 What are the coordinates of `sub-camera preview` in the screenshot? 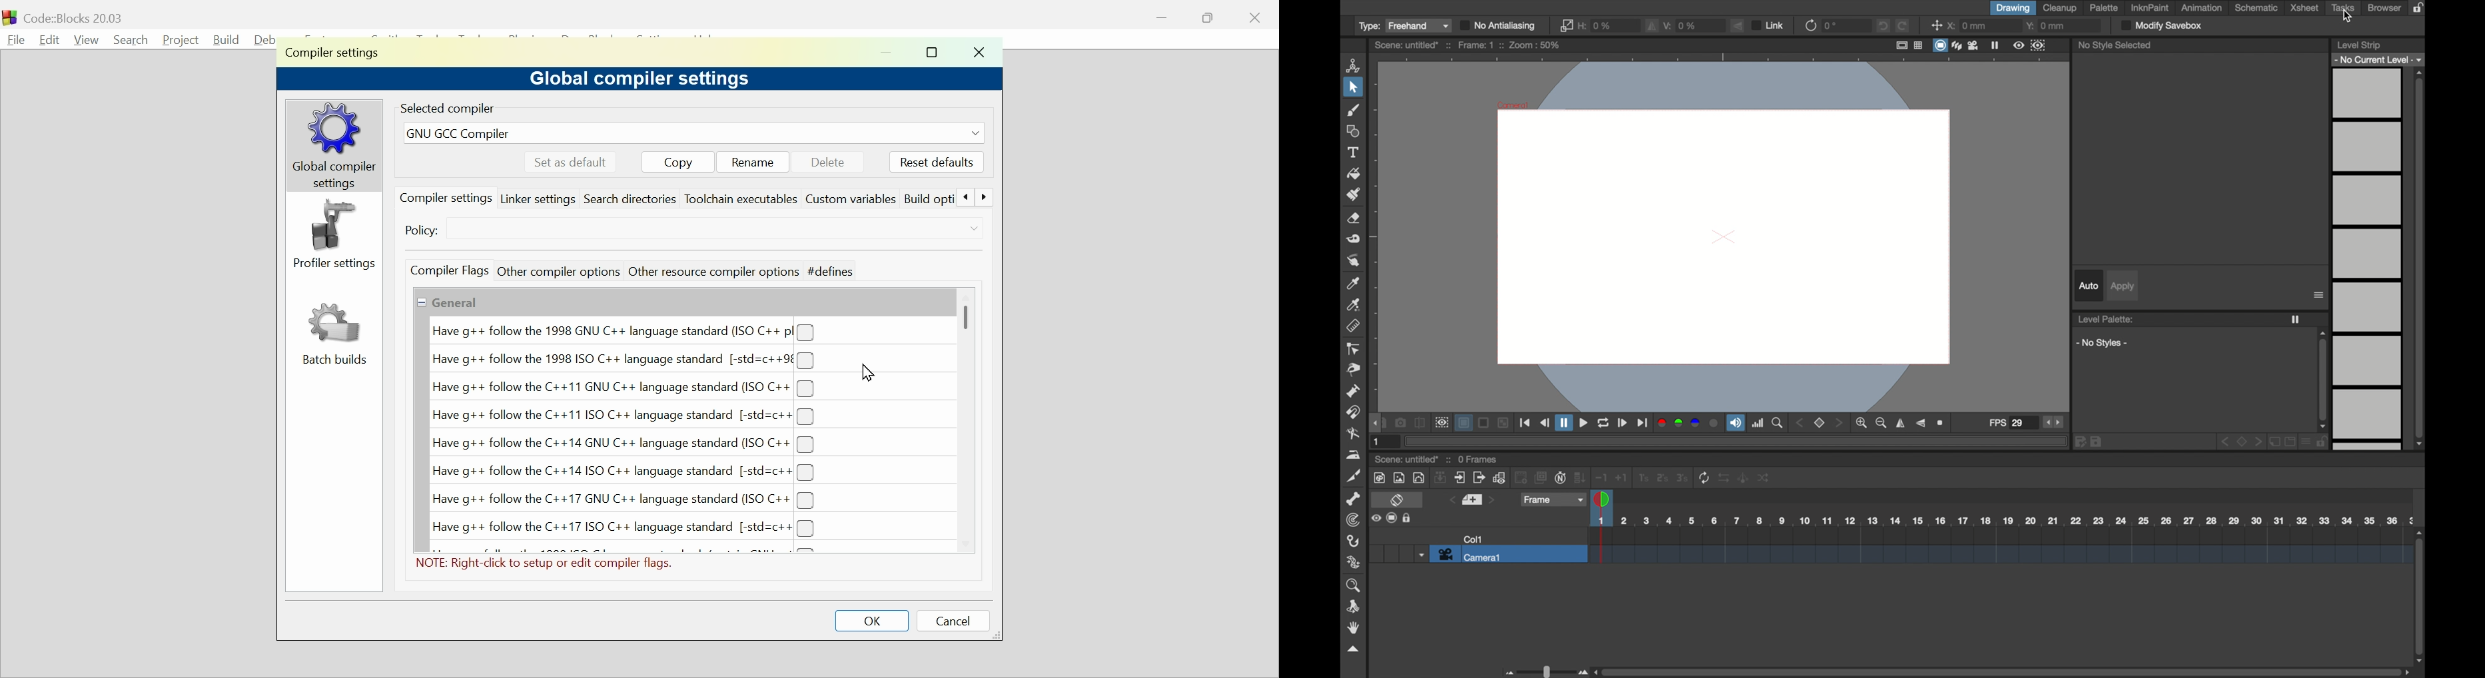 It's located at (2037, 45).